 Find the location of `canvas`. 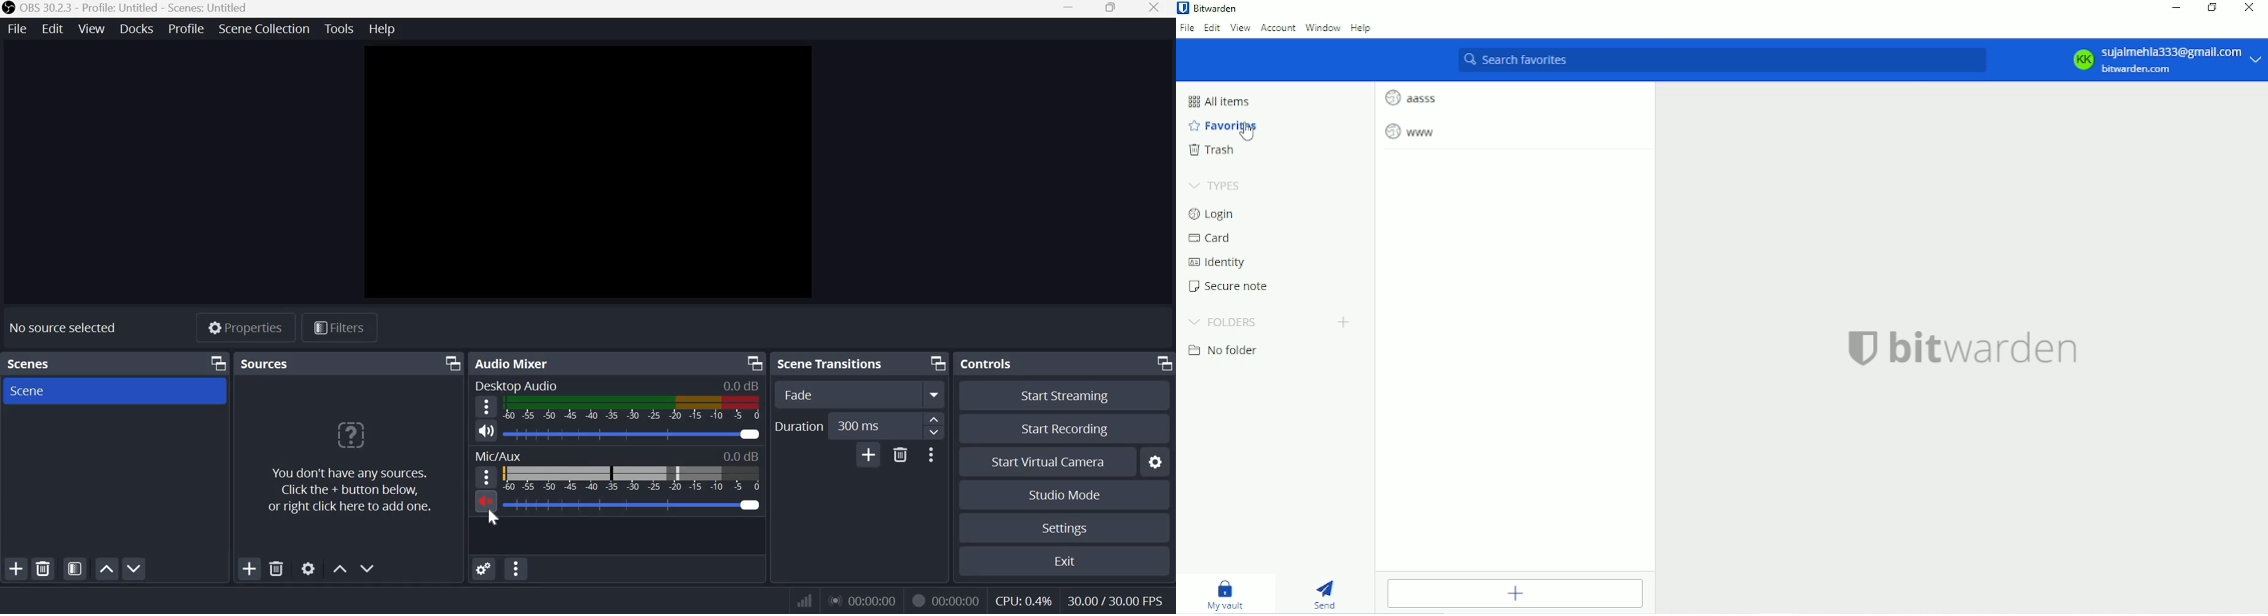

canvas is located at coordinates (593, 170).